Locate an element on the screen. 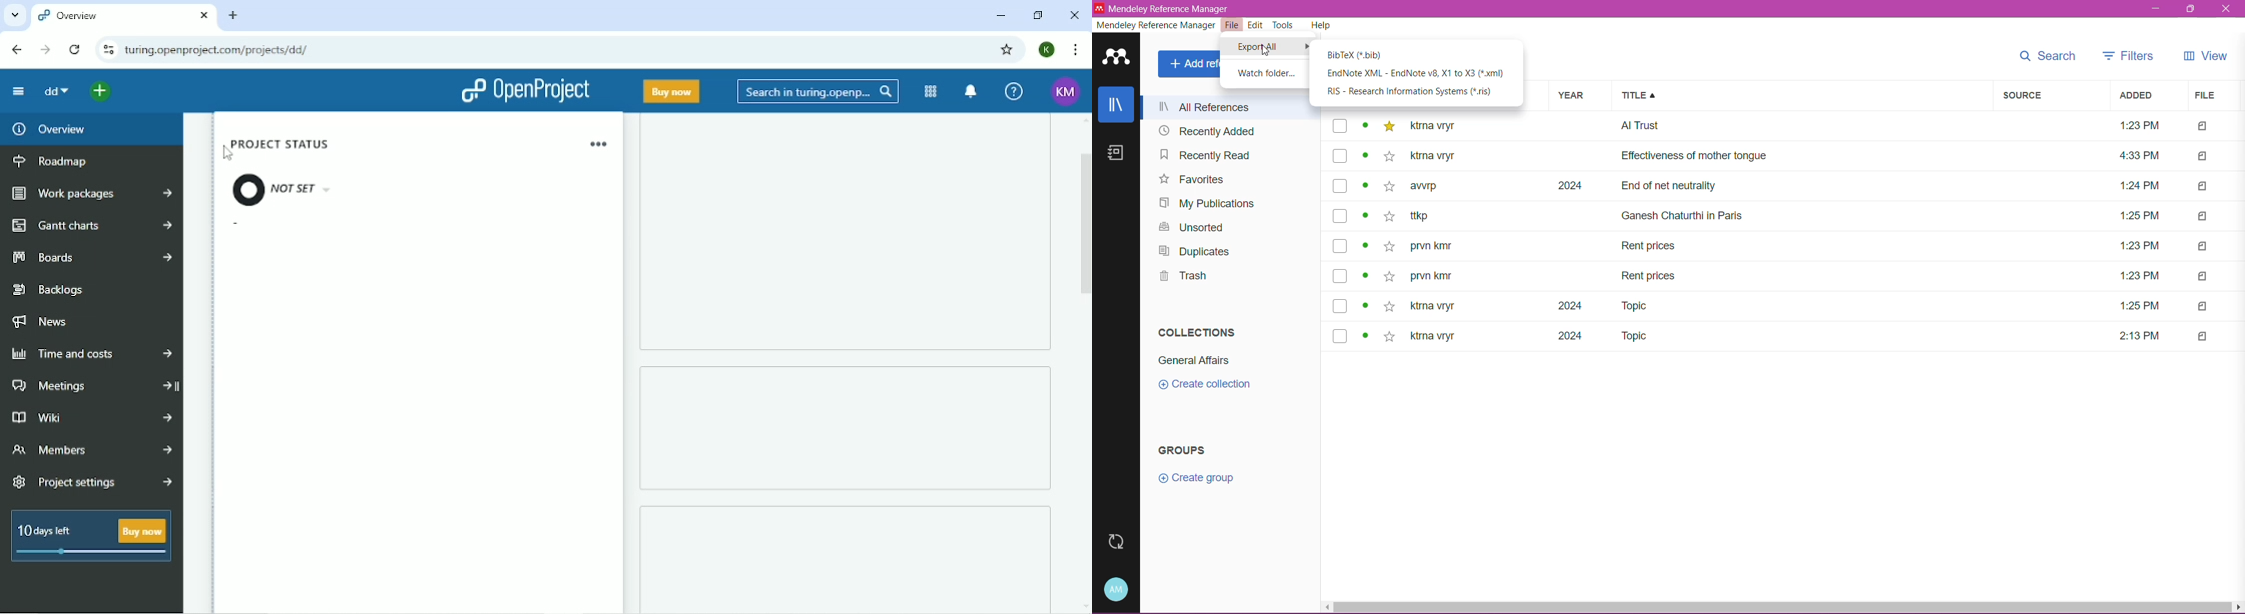  Year is located at coordinates (1582, 96).